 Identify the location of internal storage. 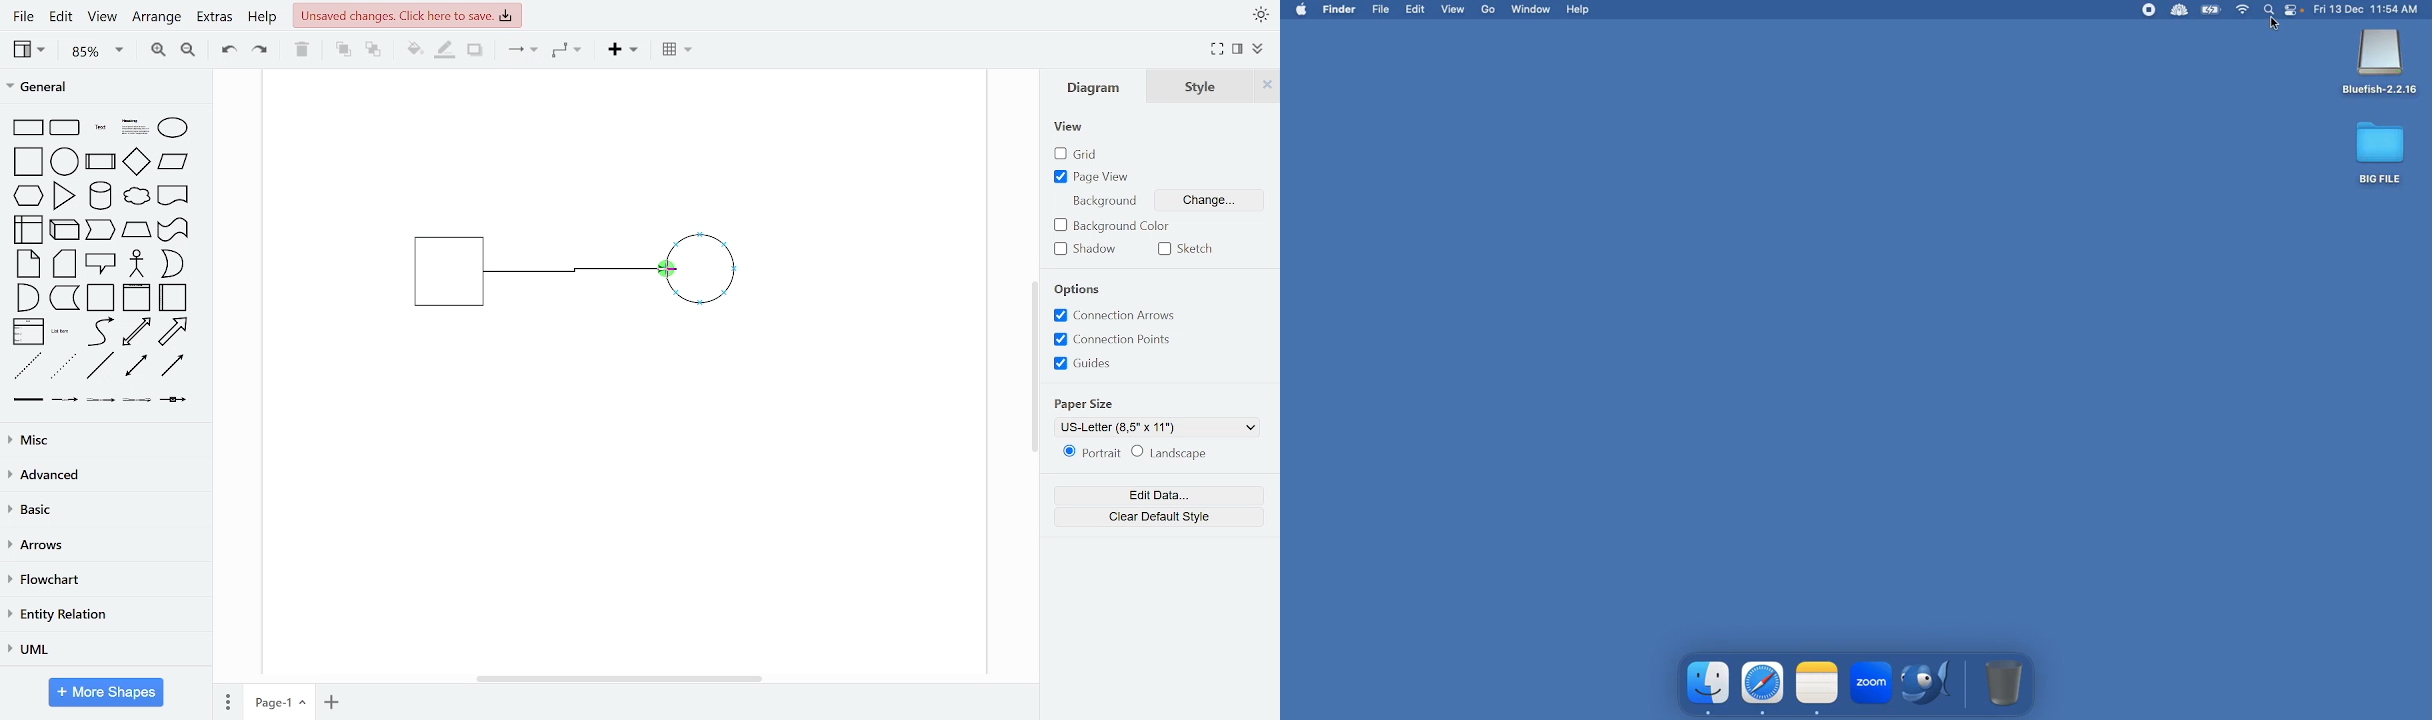
(30, 231).